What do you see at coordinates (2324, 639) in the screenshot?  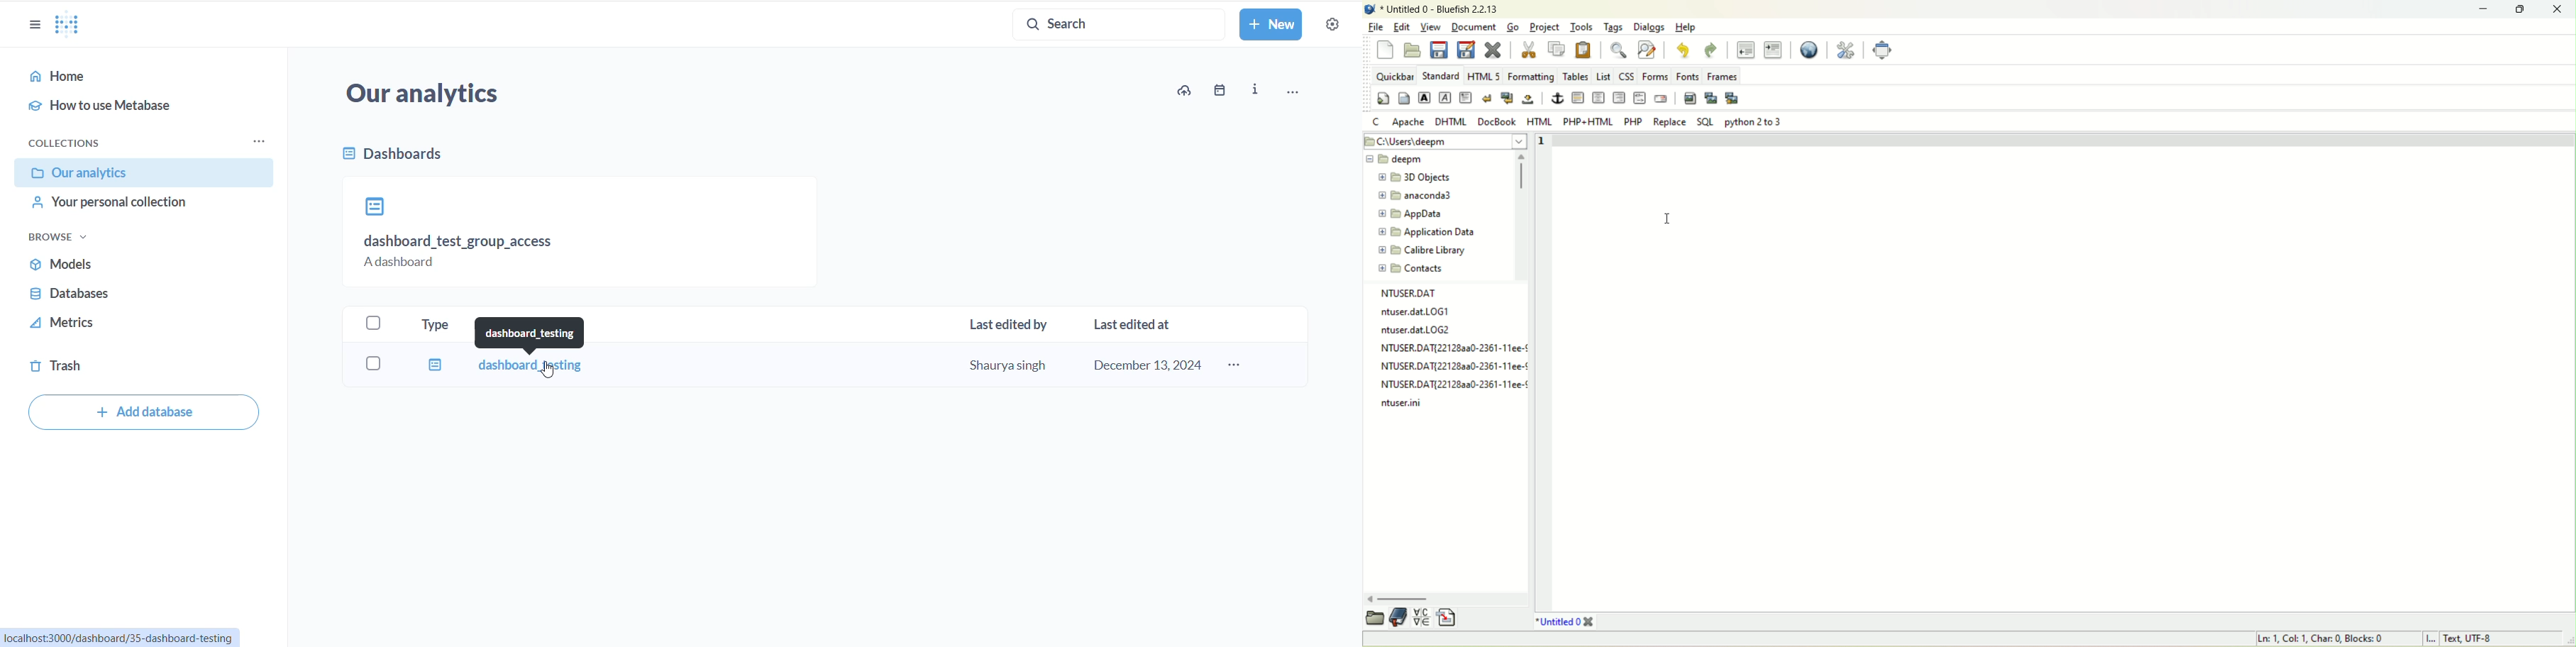 I see `cursor position` at bounding box center [2324, 639].